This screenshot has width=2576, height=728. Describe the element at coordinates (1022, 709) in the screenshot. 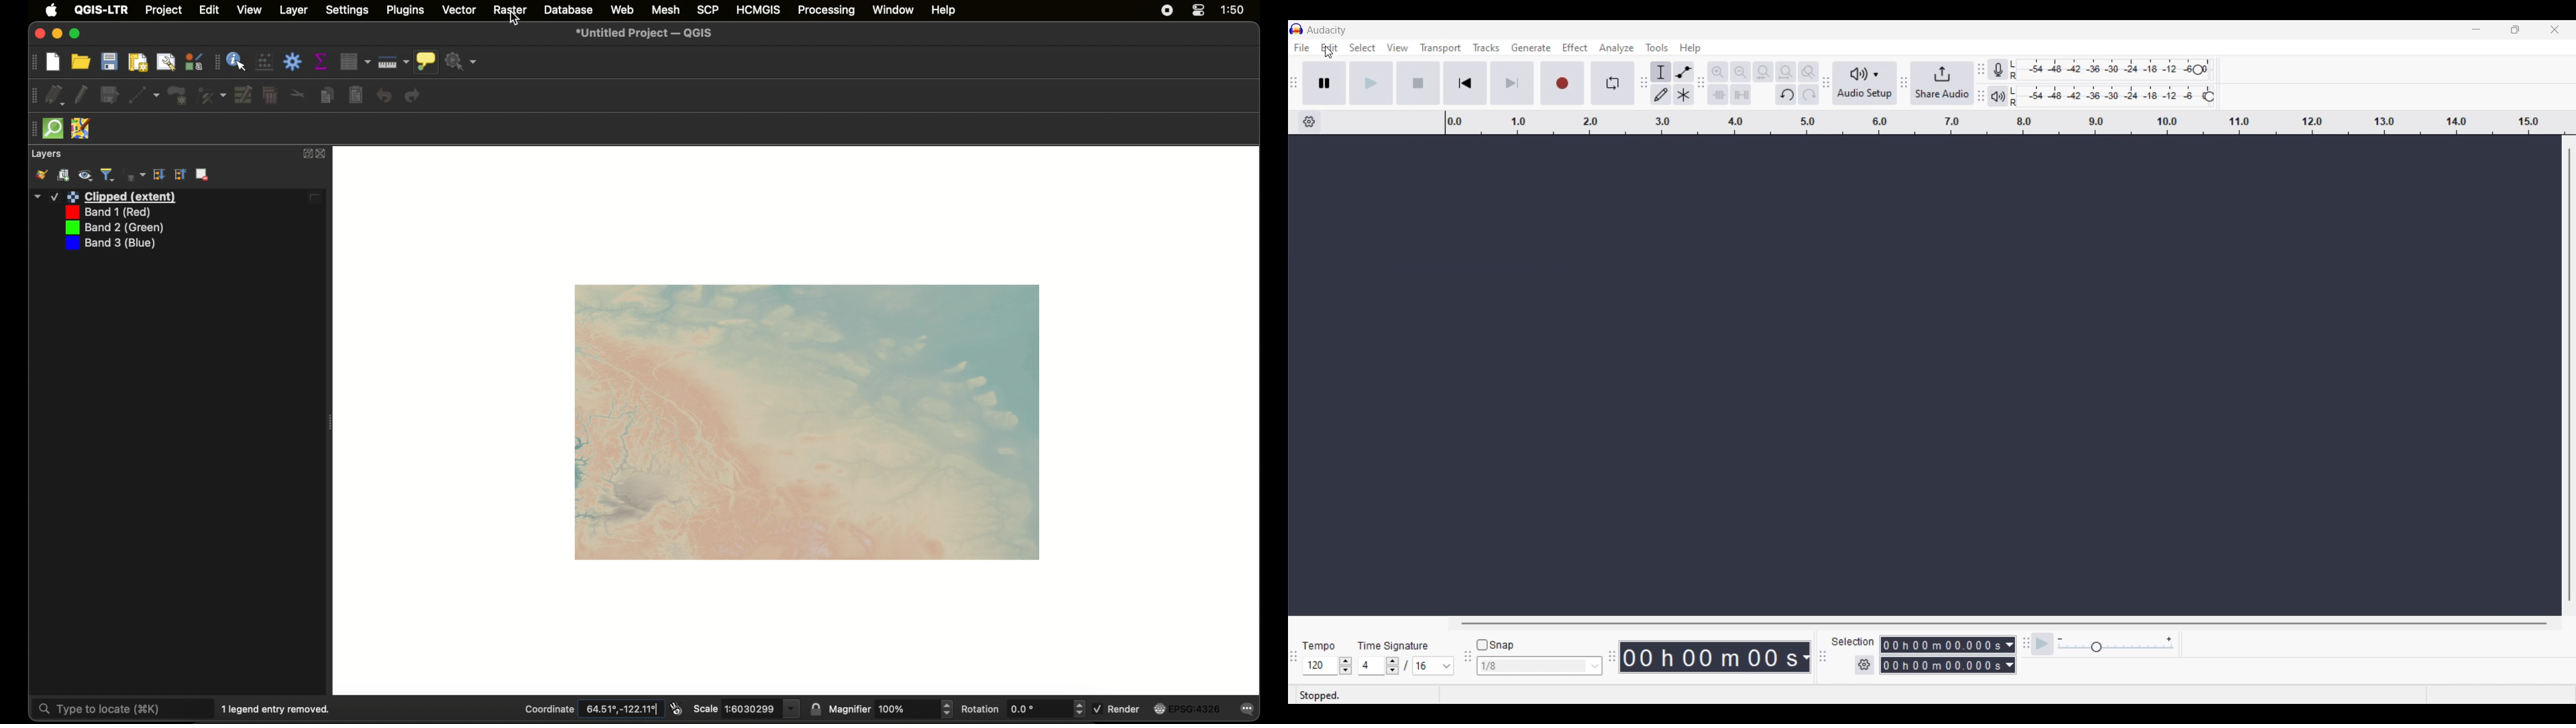

I see `rotation` at that location.